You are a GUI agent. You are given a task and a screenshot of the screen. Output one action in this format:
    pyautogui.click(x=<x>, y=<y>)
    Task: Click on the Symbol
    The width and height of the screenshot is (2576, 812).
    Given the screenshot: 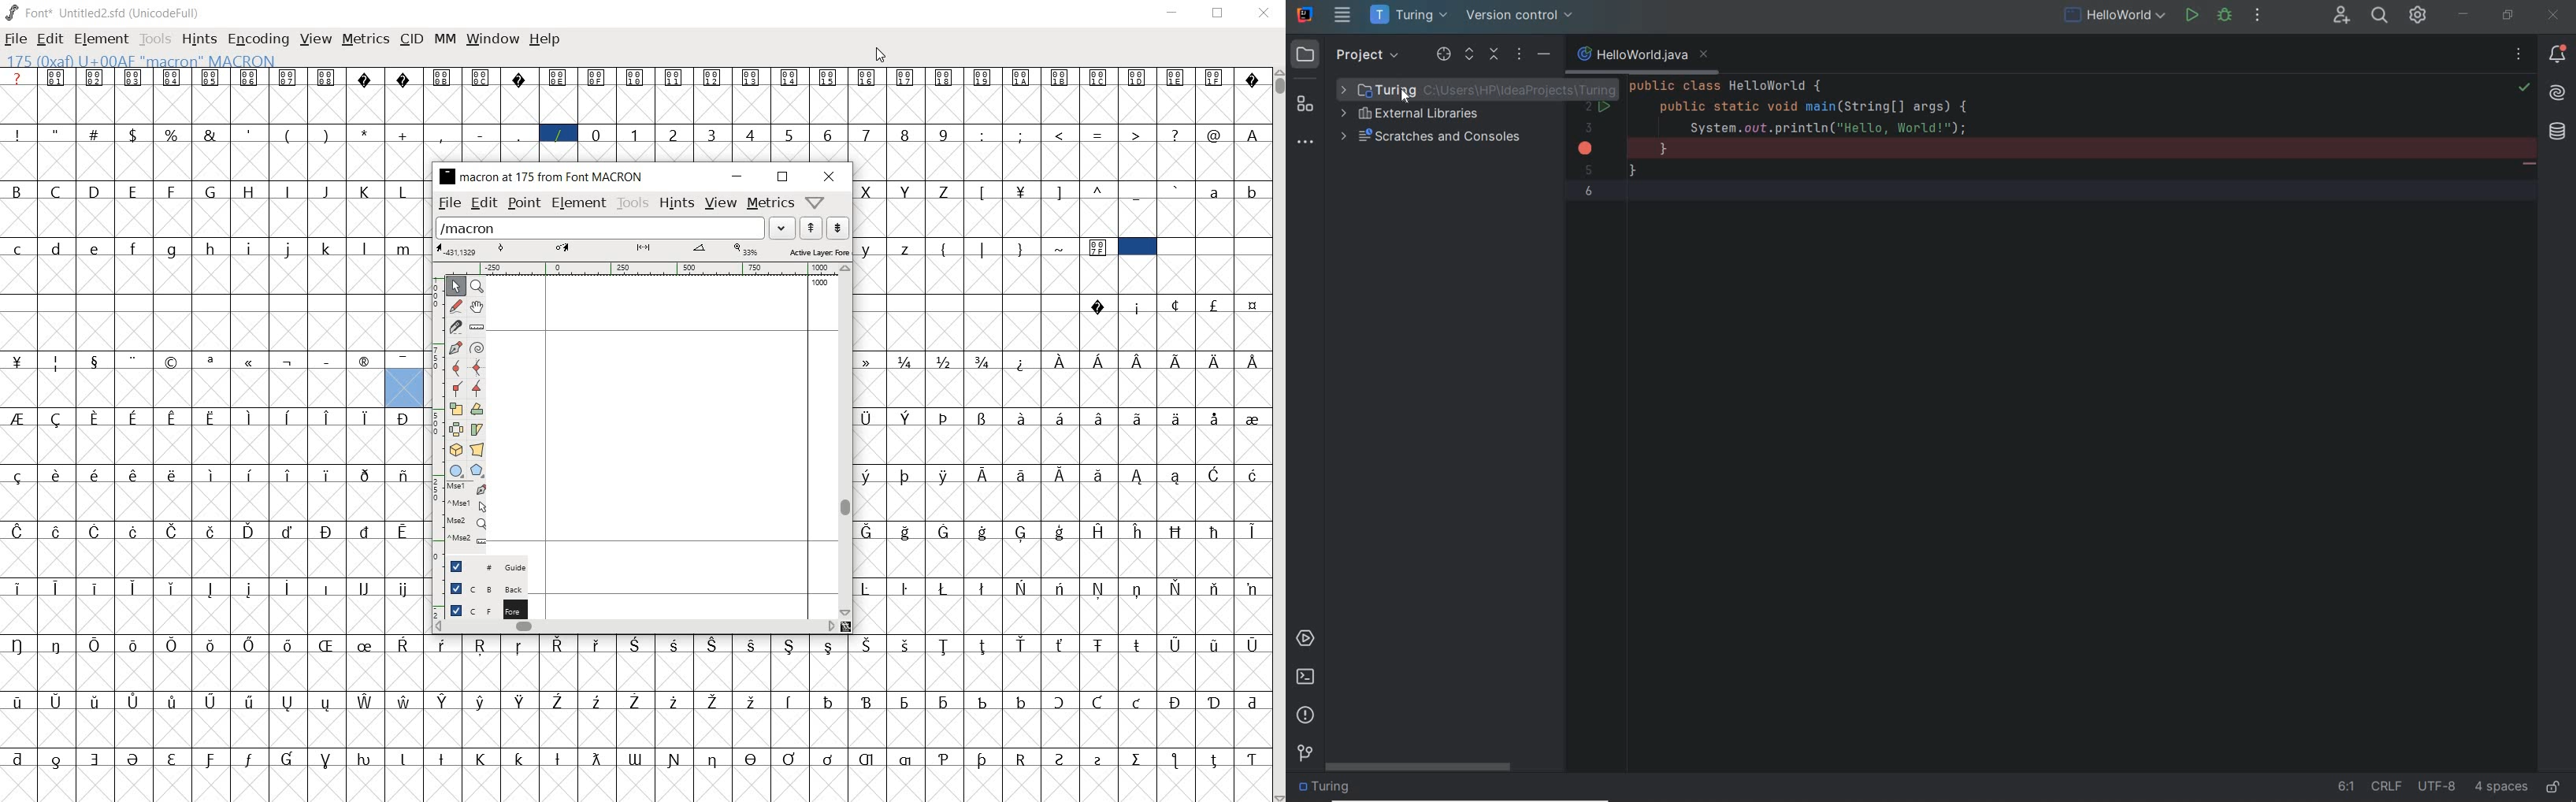 What is the action you would take?
    pyautogui.click(x=96, y=418)
    